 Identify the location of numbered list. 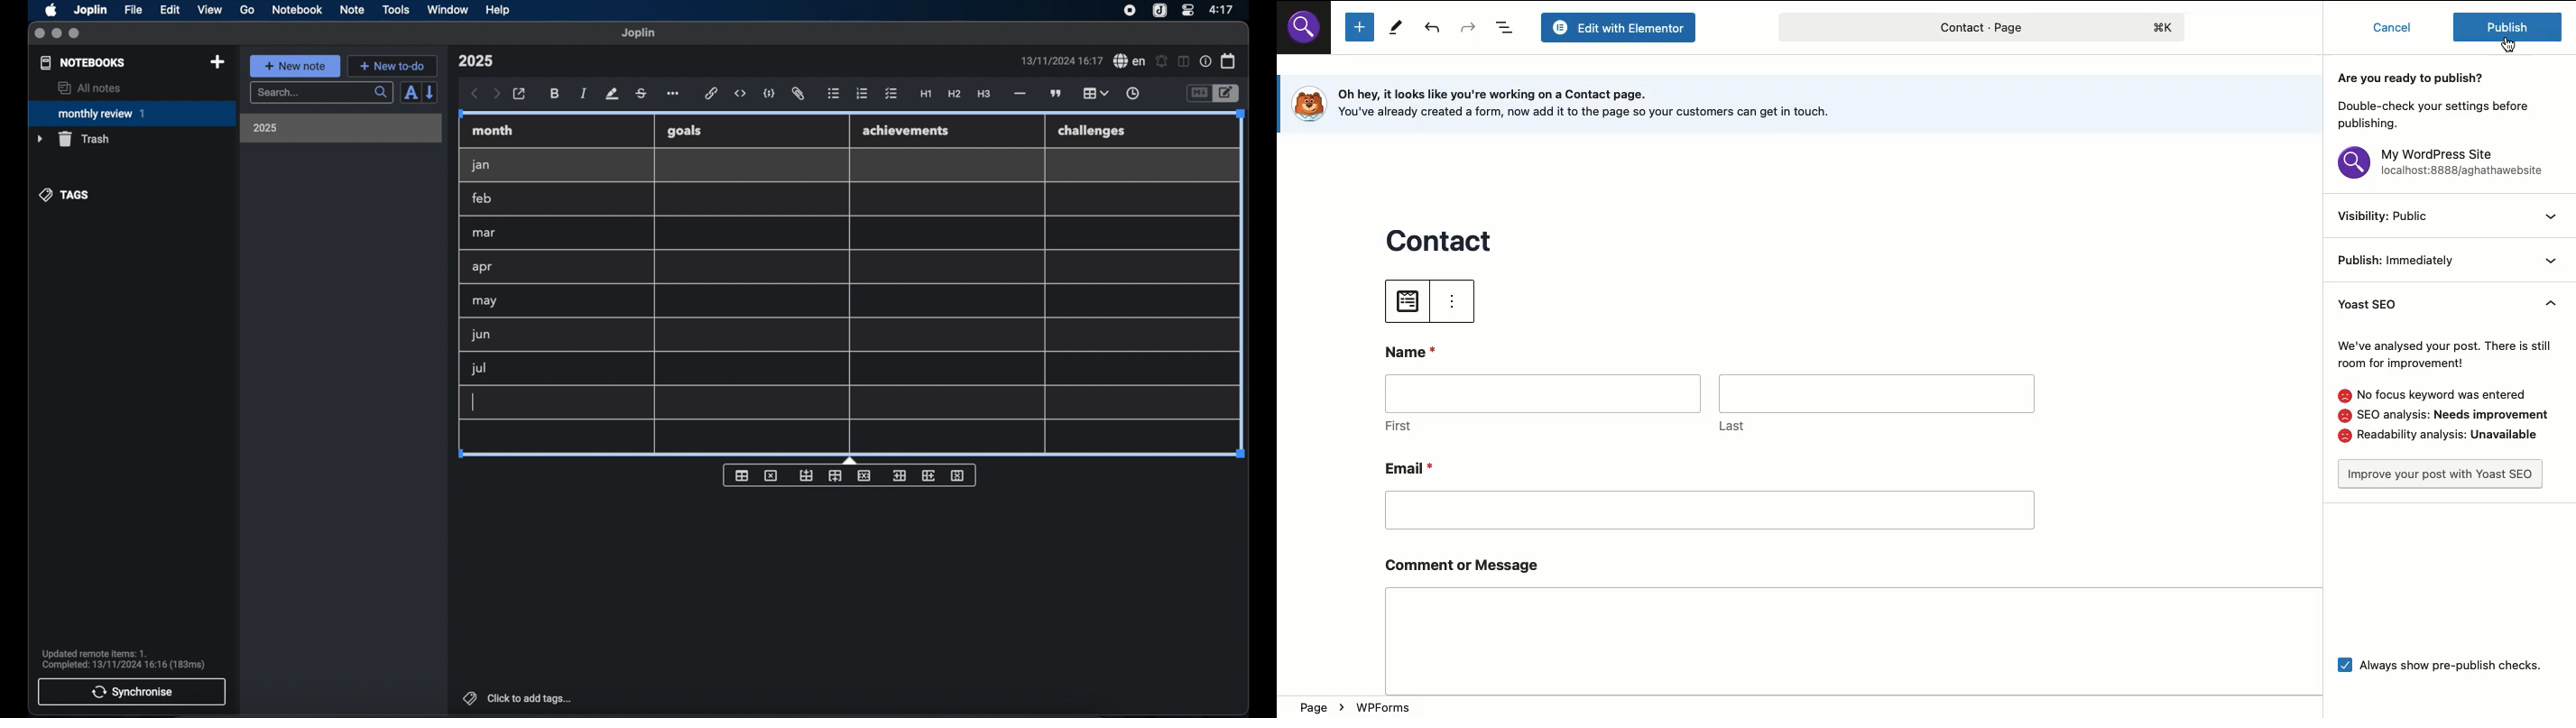
(862, 93).